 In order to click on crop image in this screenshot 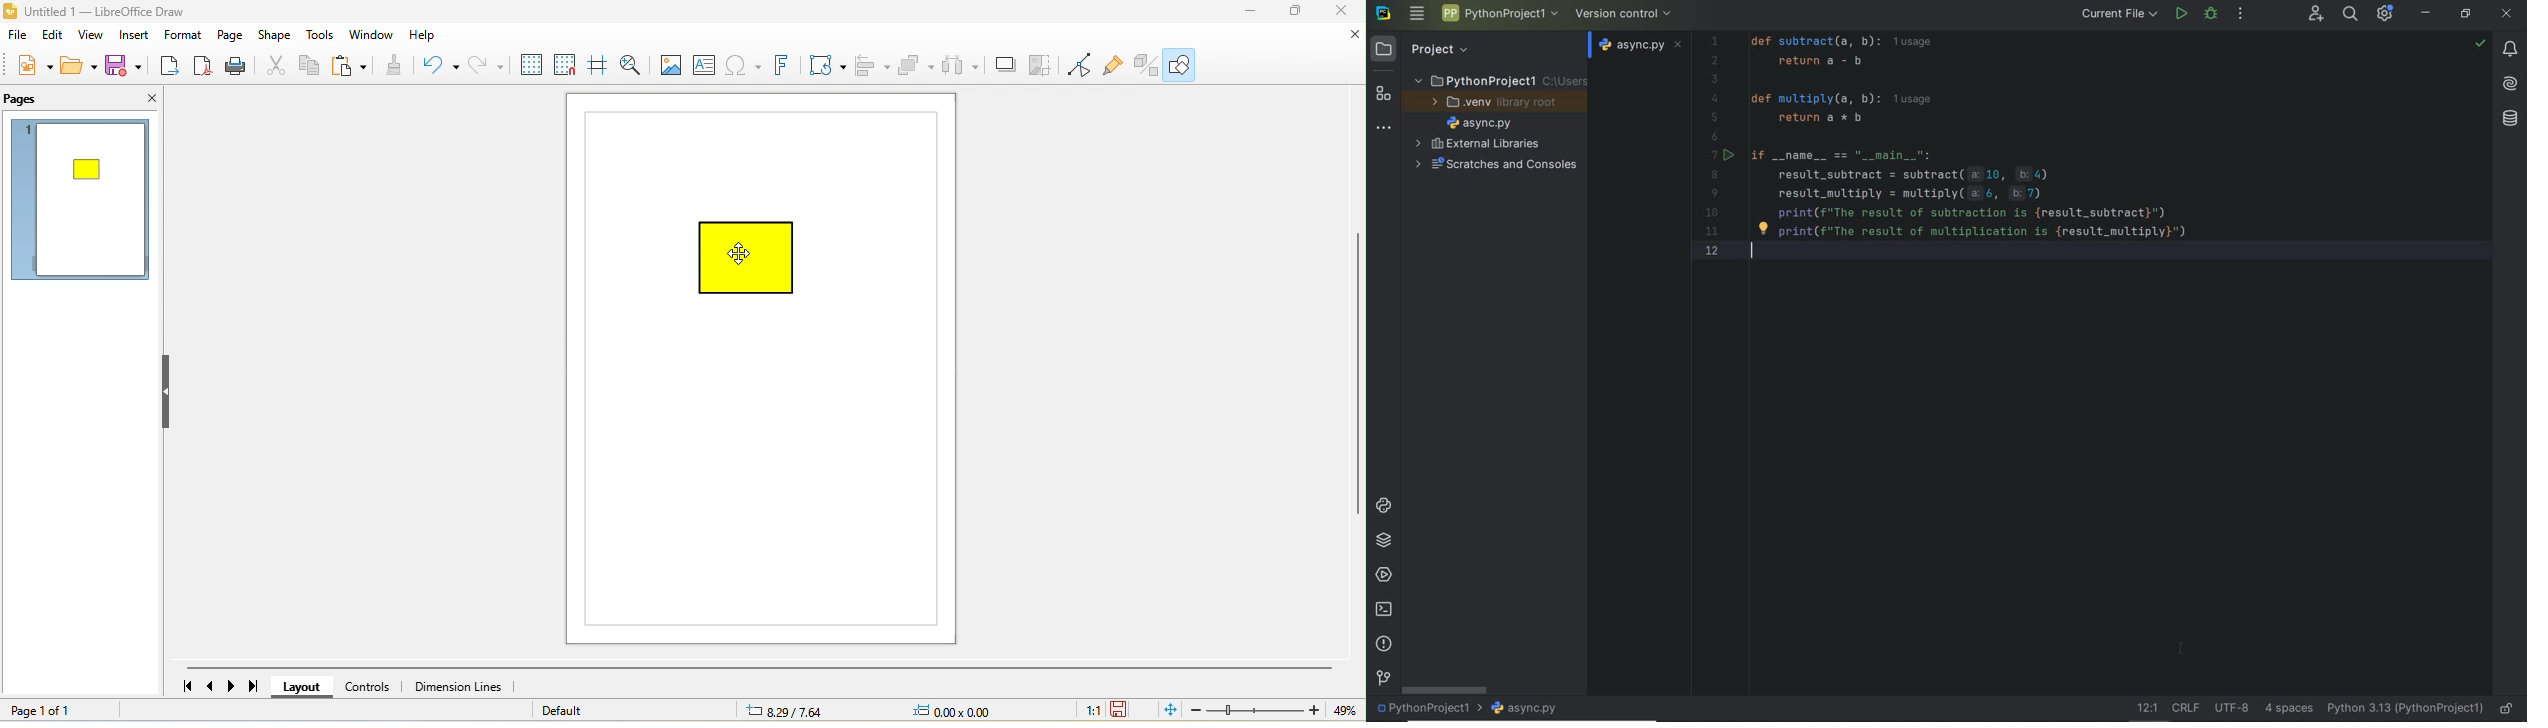, I will do `click(1045, 64)`.